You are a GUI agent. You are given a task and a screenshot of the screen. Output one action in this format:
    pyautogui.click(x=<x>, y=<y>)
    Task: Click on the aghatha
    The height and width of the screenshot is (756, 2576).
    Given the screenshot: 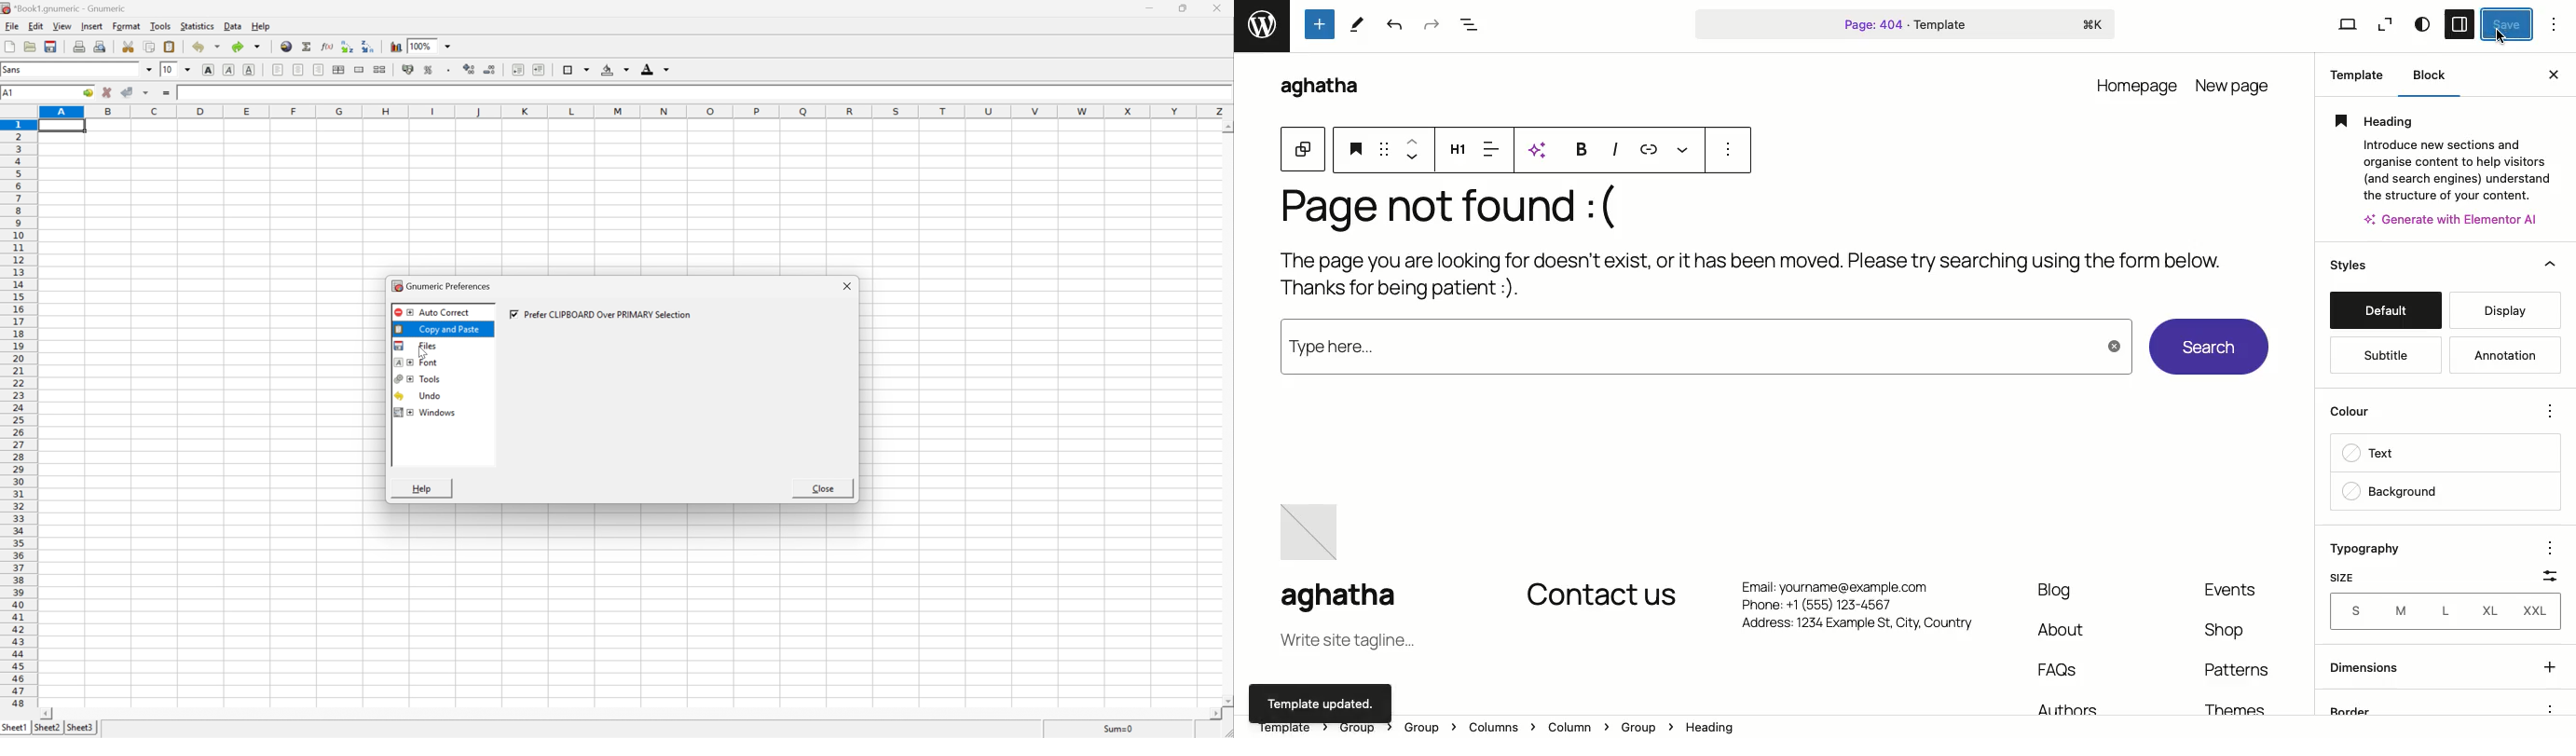 What is the action you would take?
    pyautogui.click(x=1318, y=87)
    